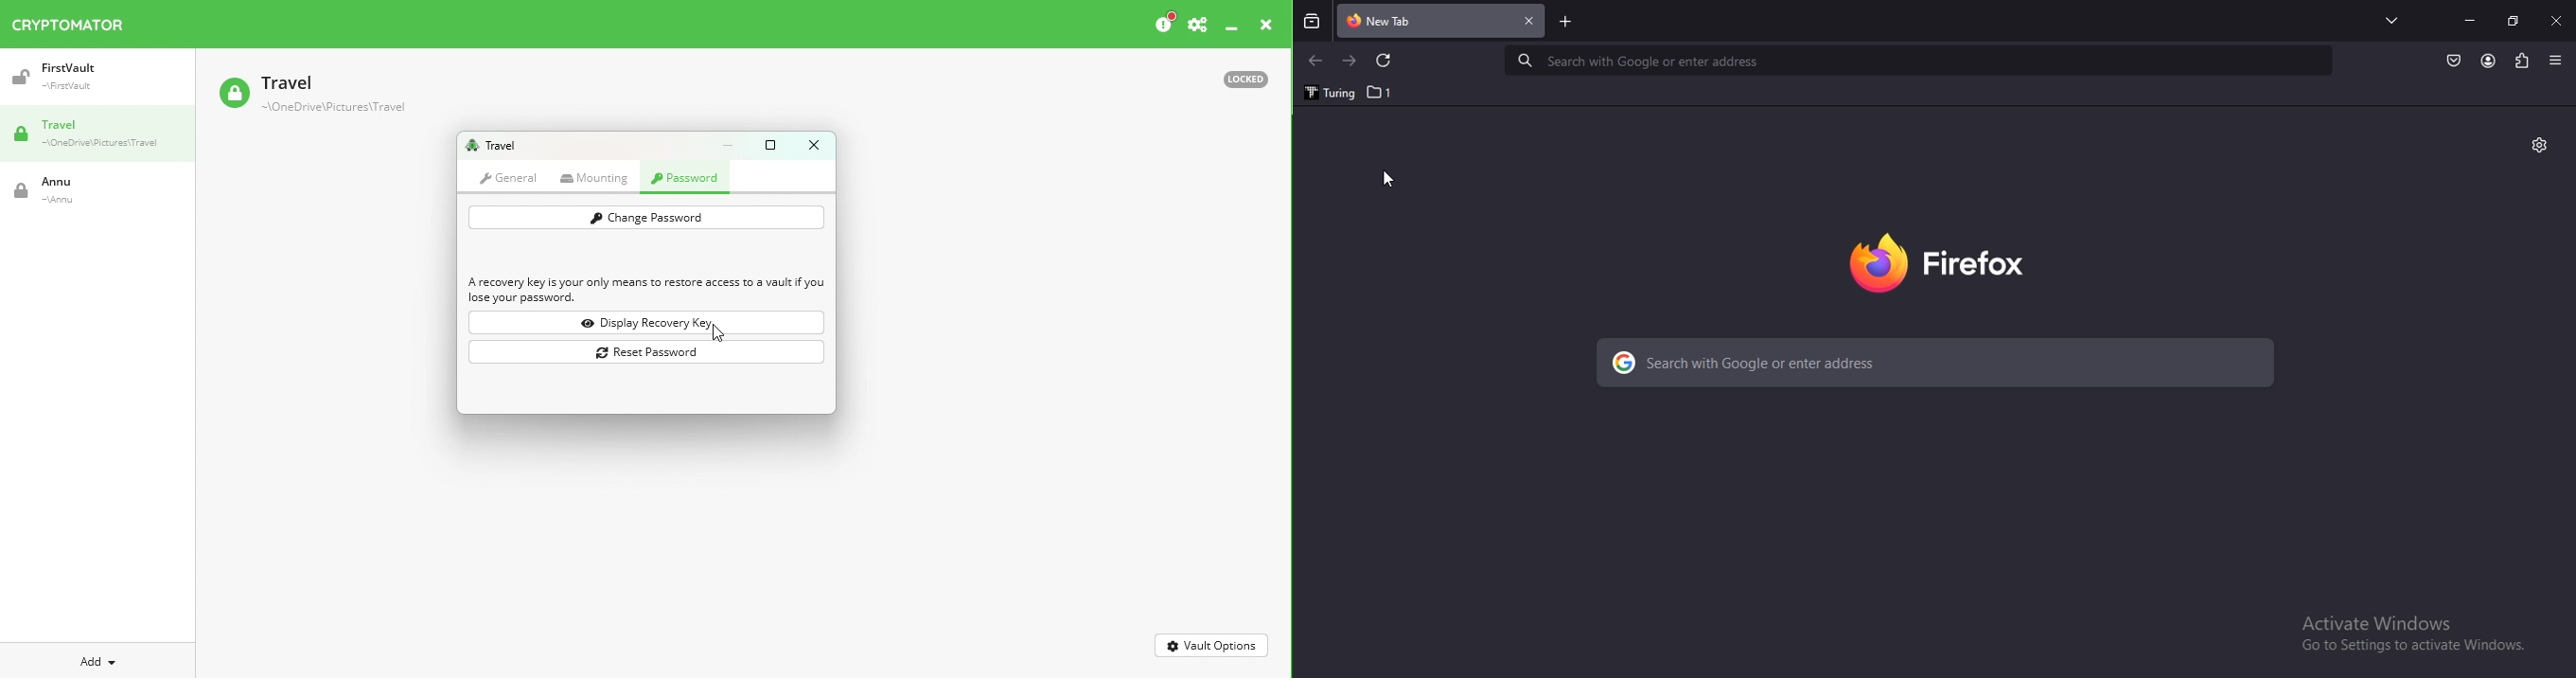  I want to click on firebox, so click(1936, 260).